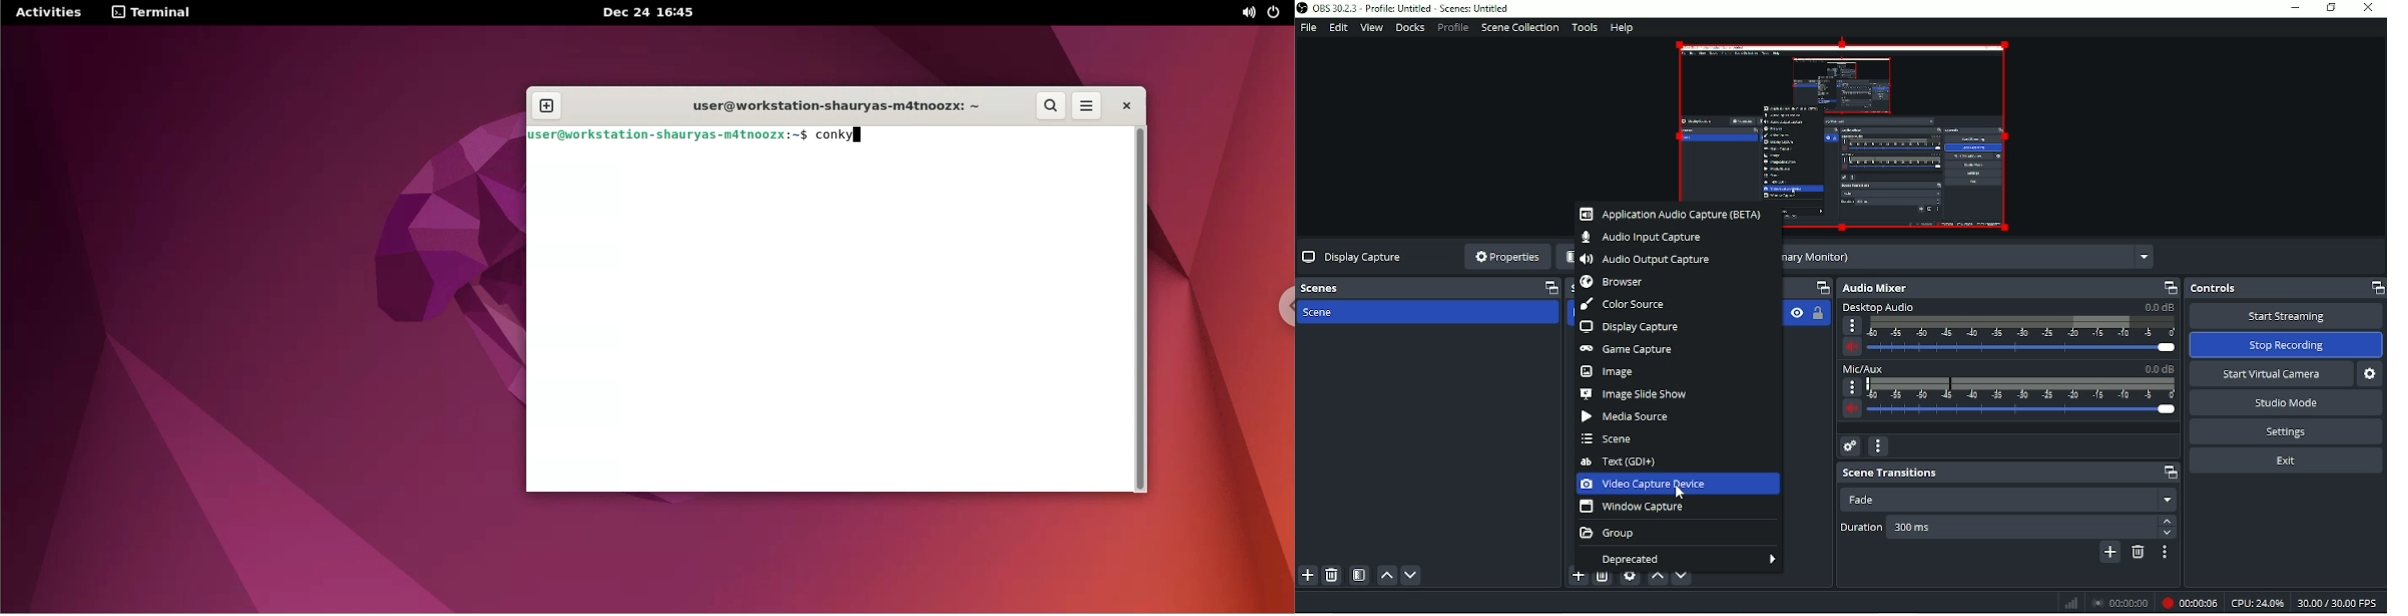  Describe the element at coordinates (2137, 552) in the screenshot. I see `Remove configurable transition` at that location.